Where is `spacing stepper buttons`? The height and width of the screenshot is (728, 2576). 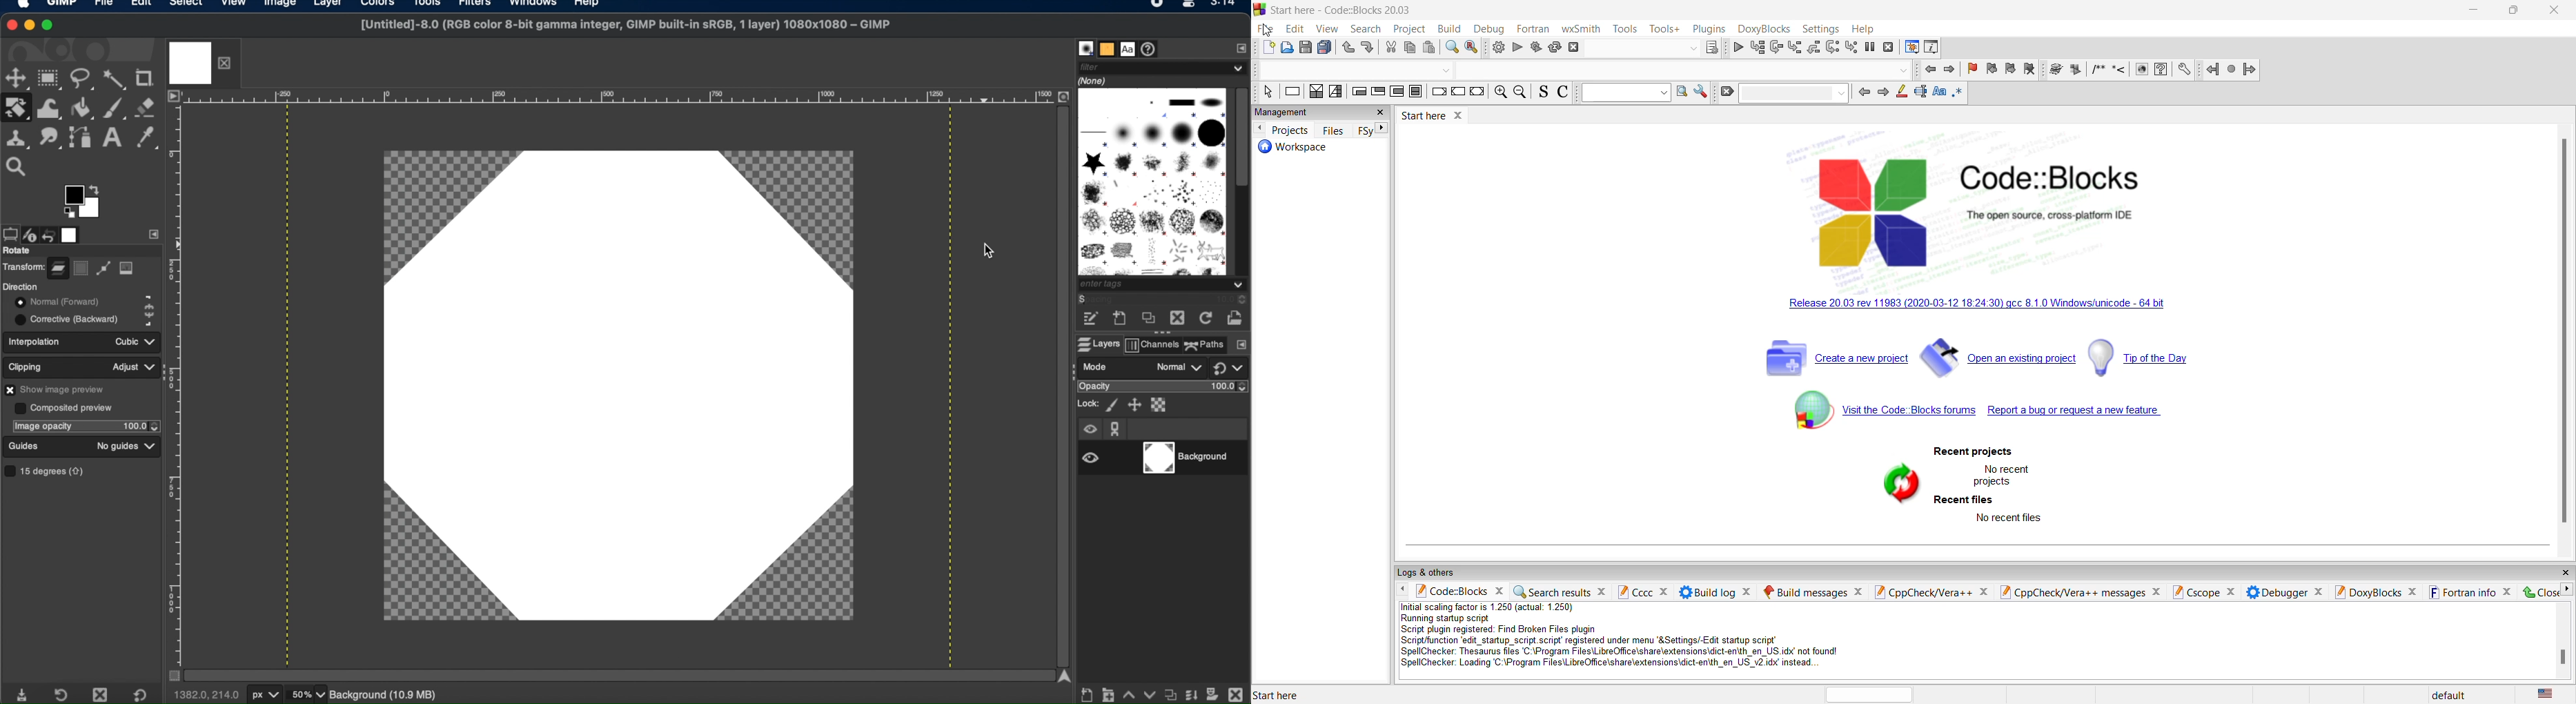 spacing stepper buttons is located at coordinates (1238, 300).